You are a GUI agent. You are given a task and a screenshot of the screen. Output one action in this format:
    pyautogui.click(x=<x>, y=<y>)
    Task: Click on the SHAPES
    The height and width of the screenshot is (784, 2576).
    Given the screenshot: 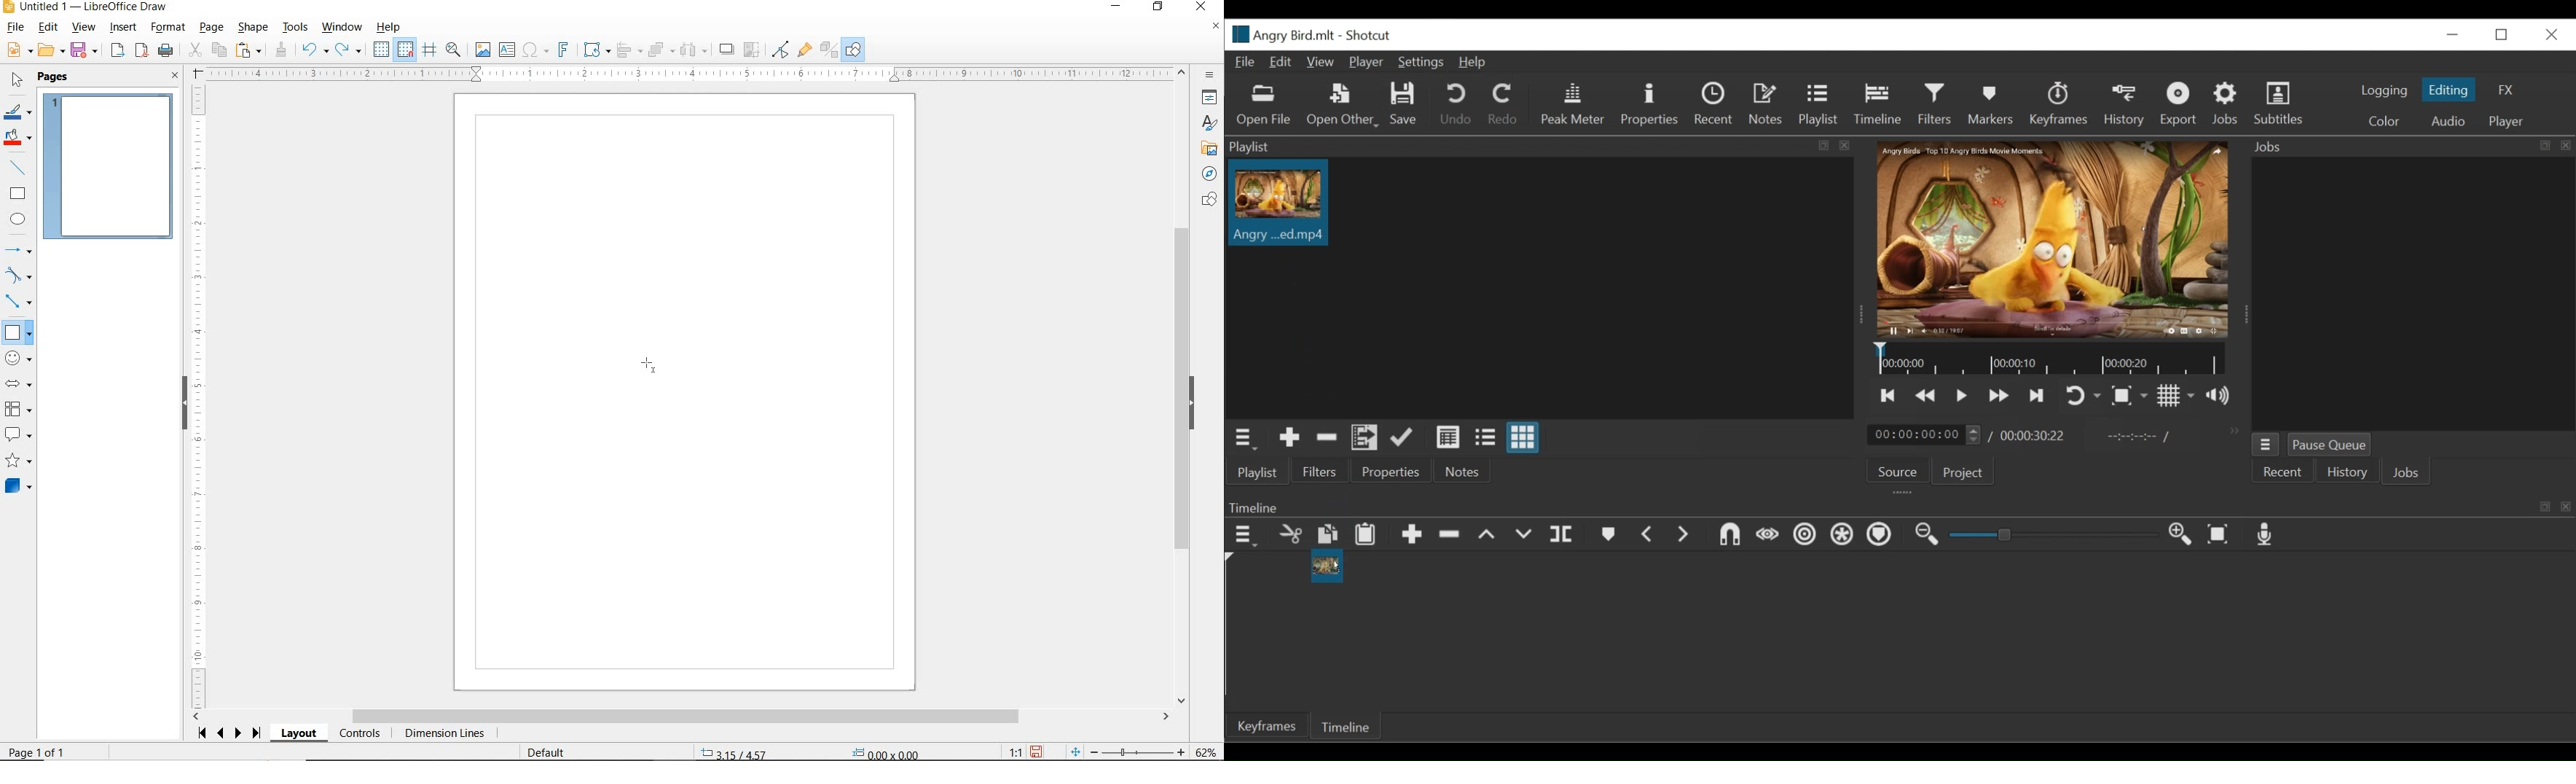 What is the action you would take?
    pyautogui.click(x=1207, y=200)
    